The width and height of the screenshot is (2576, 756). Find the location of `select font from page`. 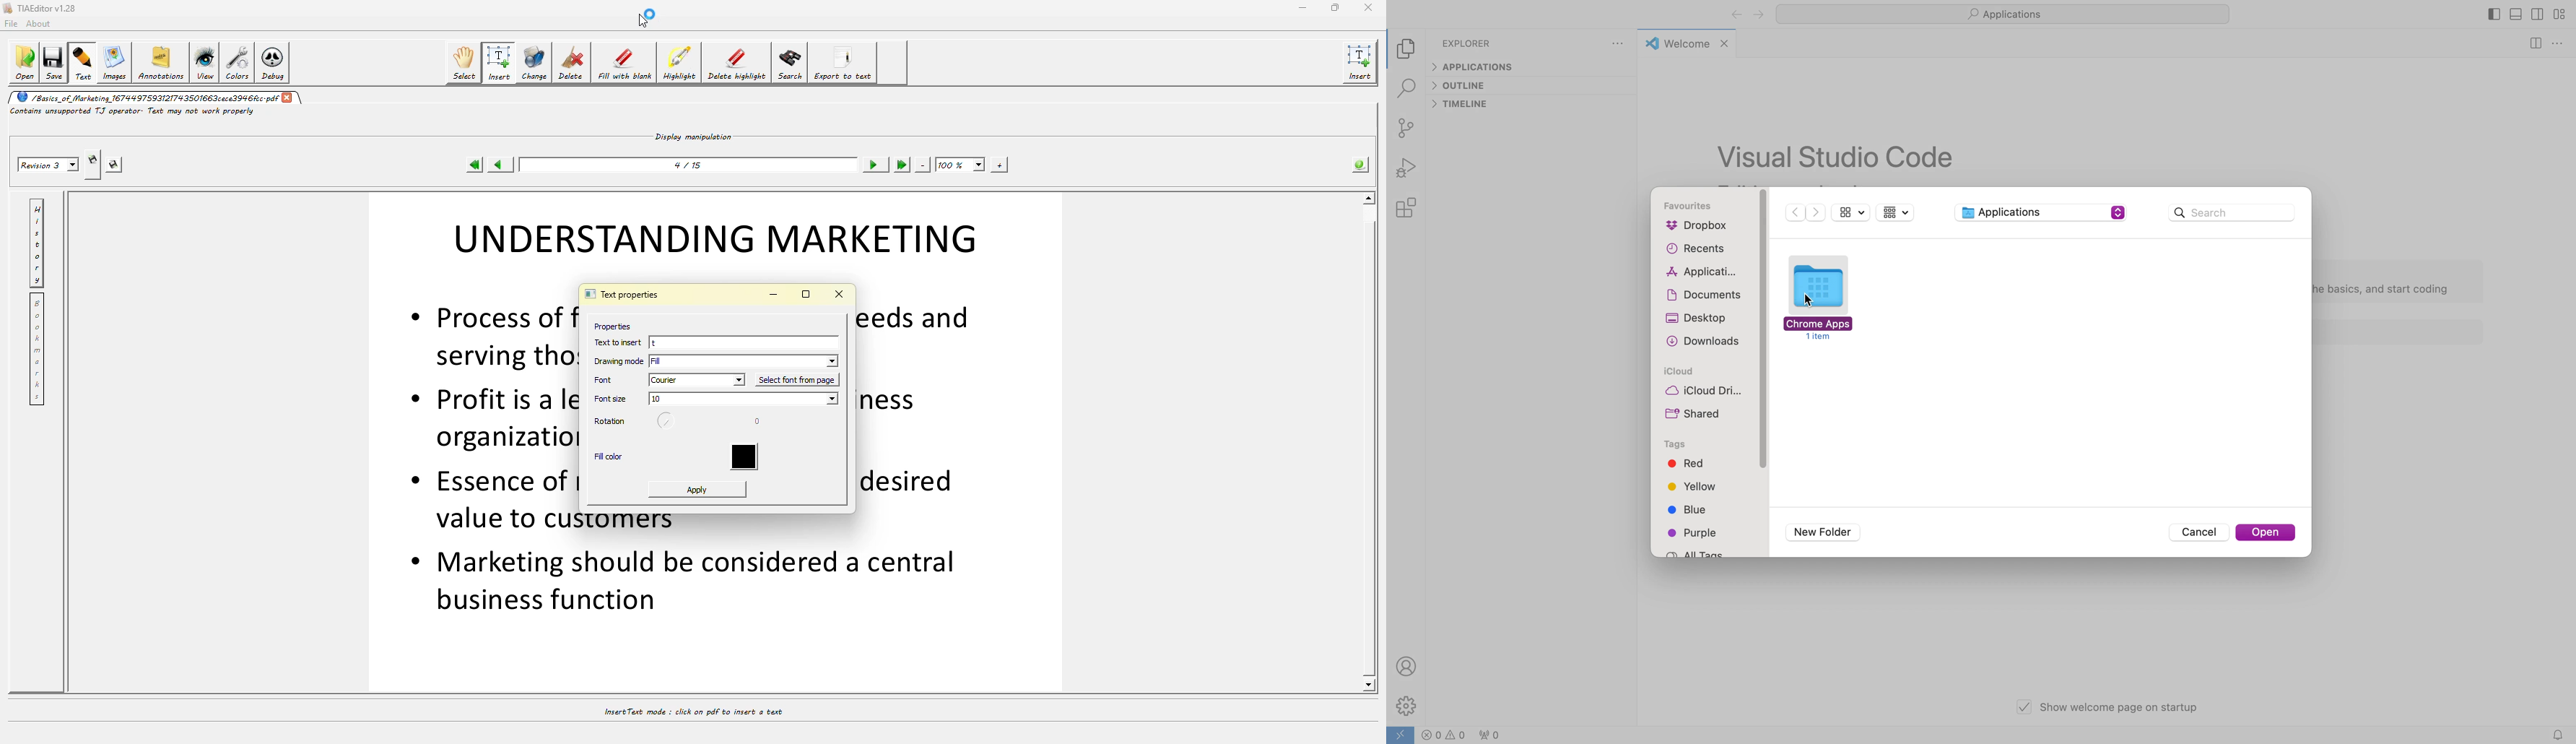

select font from page is located at coordinates (799, 379).